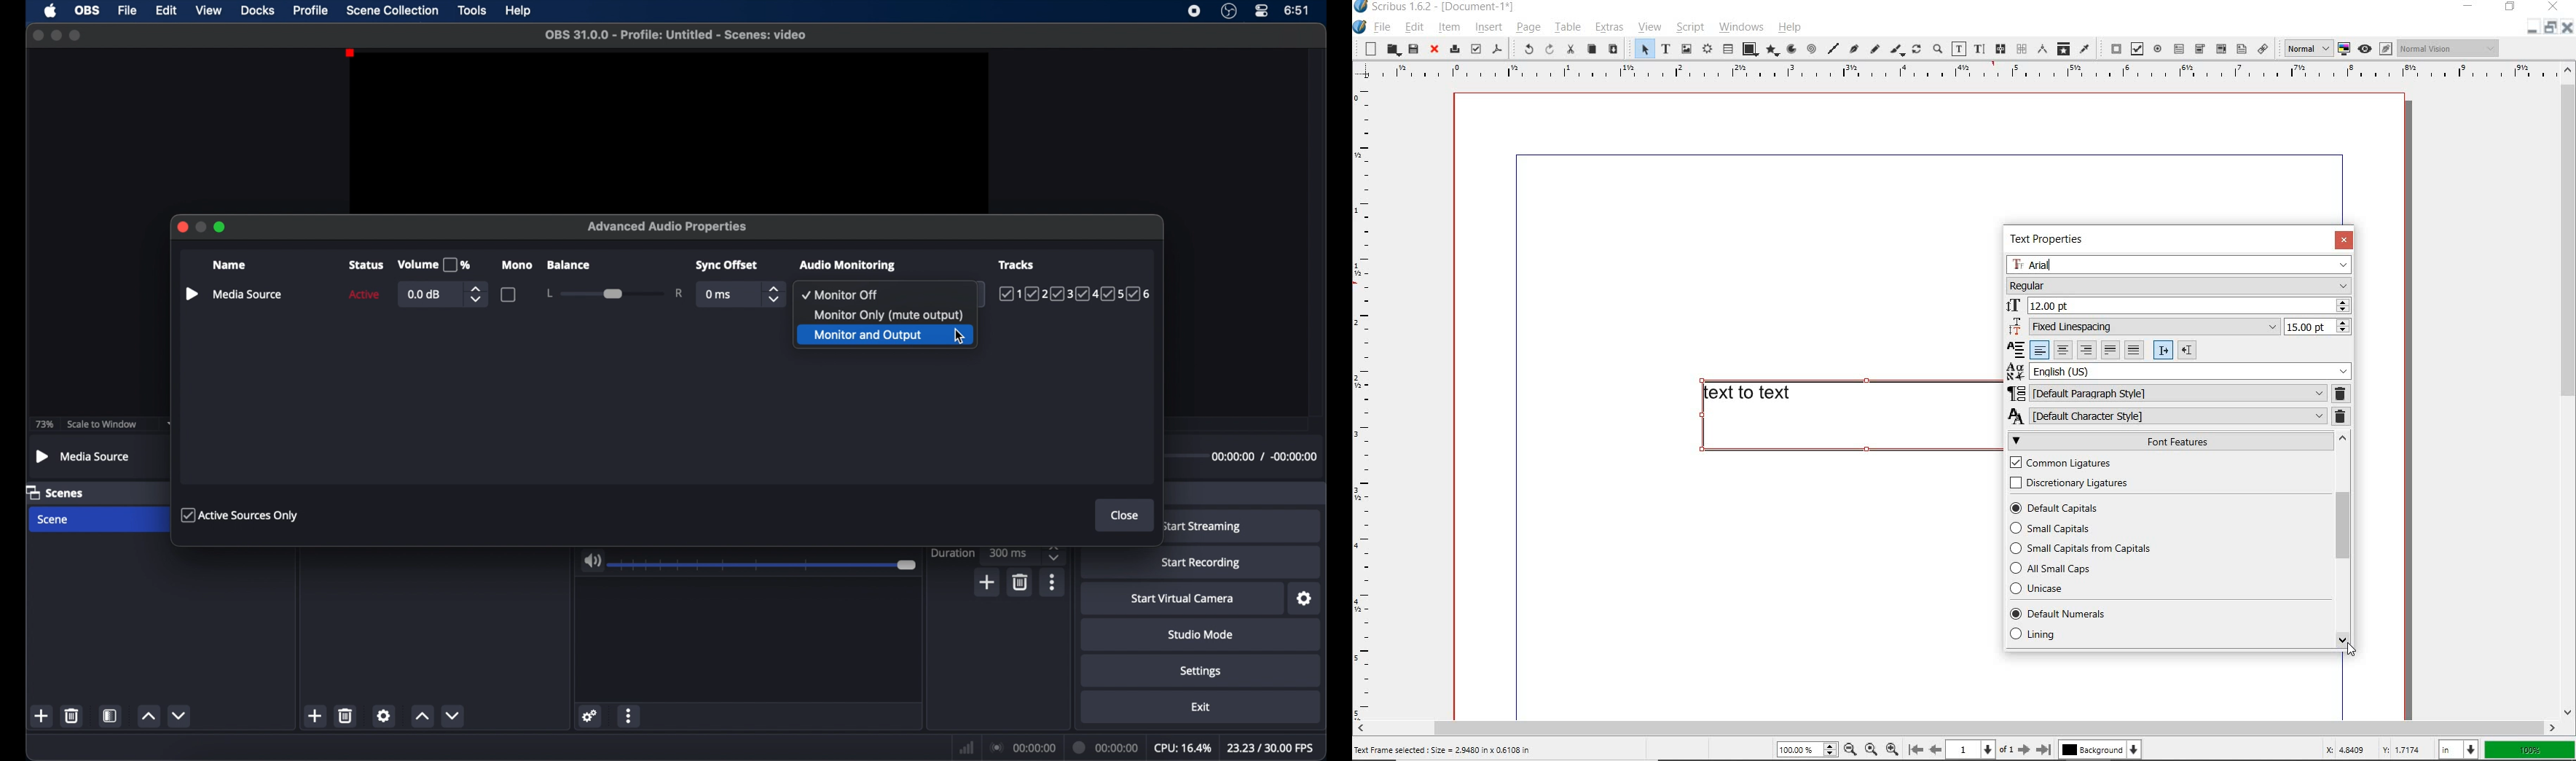  I want to click on DEFAULT NUMBERS, so click(2061, 612).